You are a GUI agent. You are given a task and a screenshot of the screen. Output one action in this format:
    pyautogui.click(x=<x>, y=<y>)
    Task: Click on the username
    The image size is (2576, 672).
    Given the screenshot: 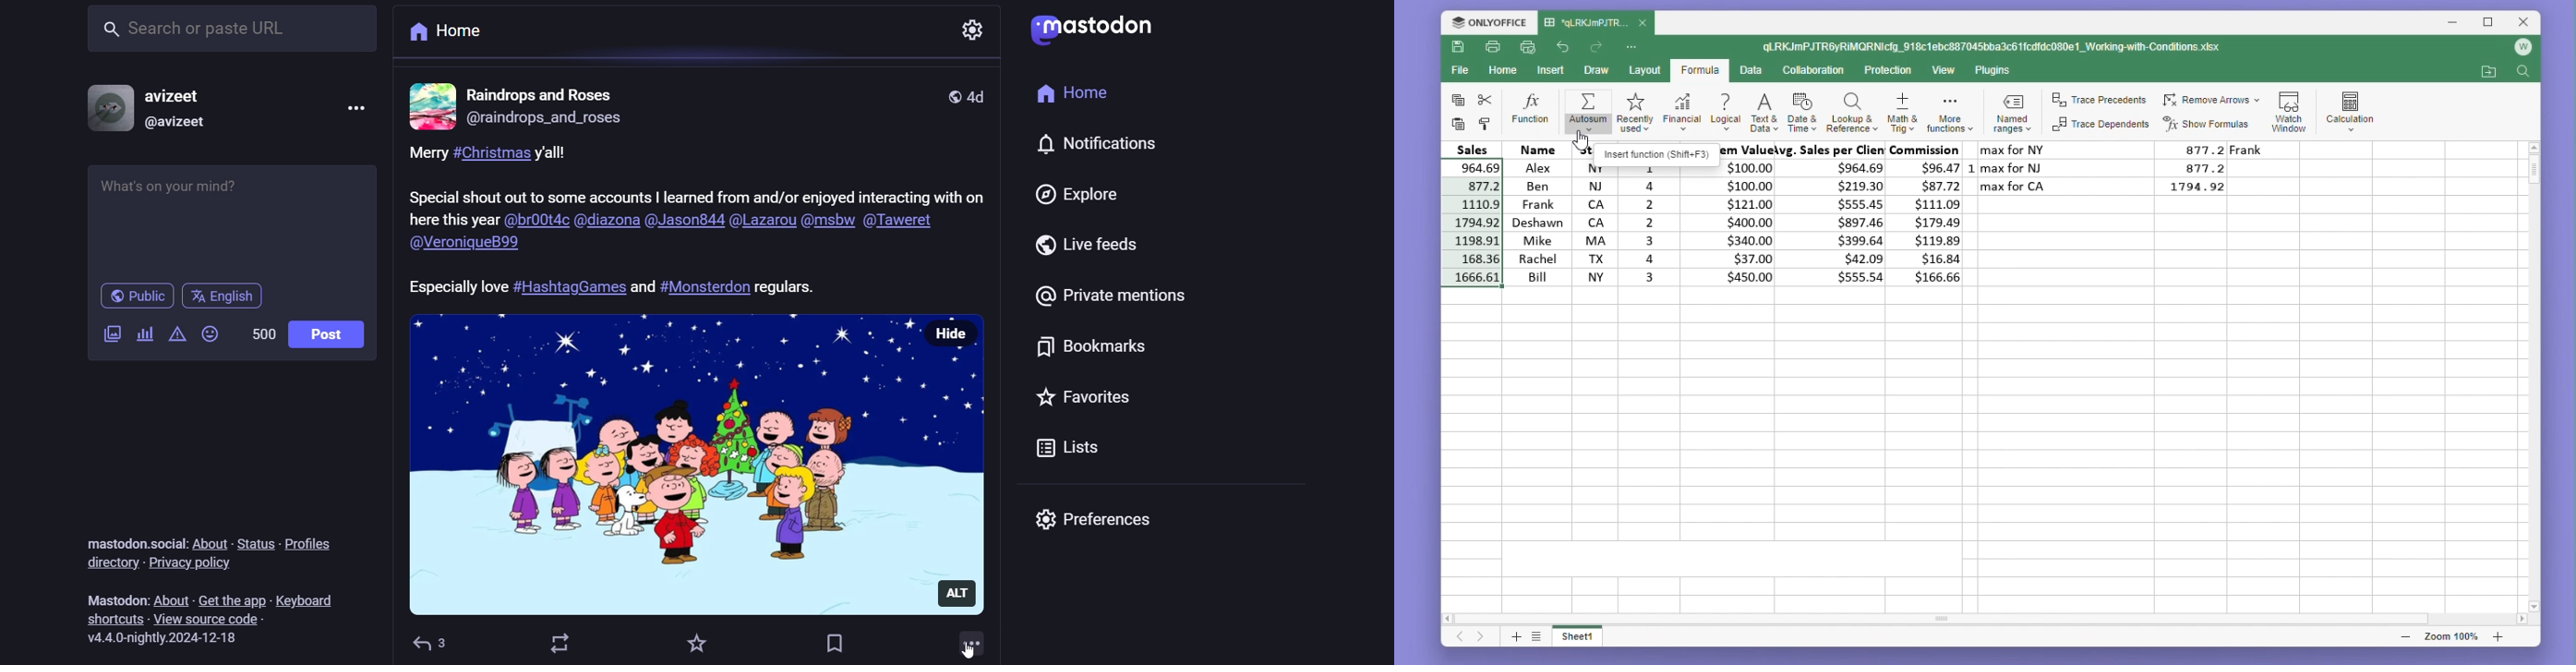 What is the action you would take?
    pyautogui.click(x=178, y=91)
    